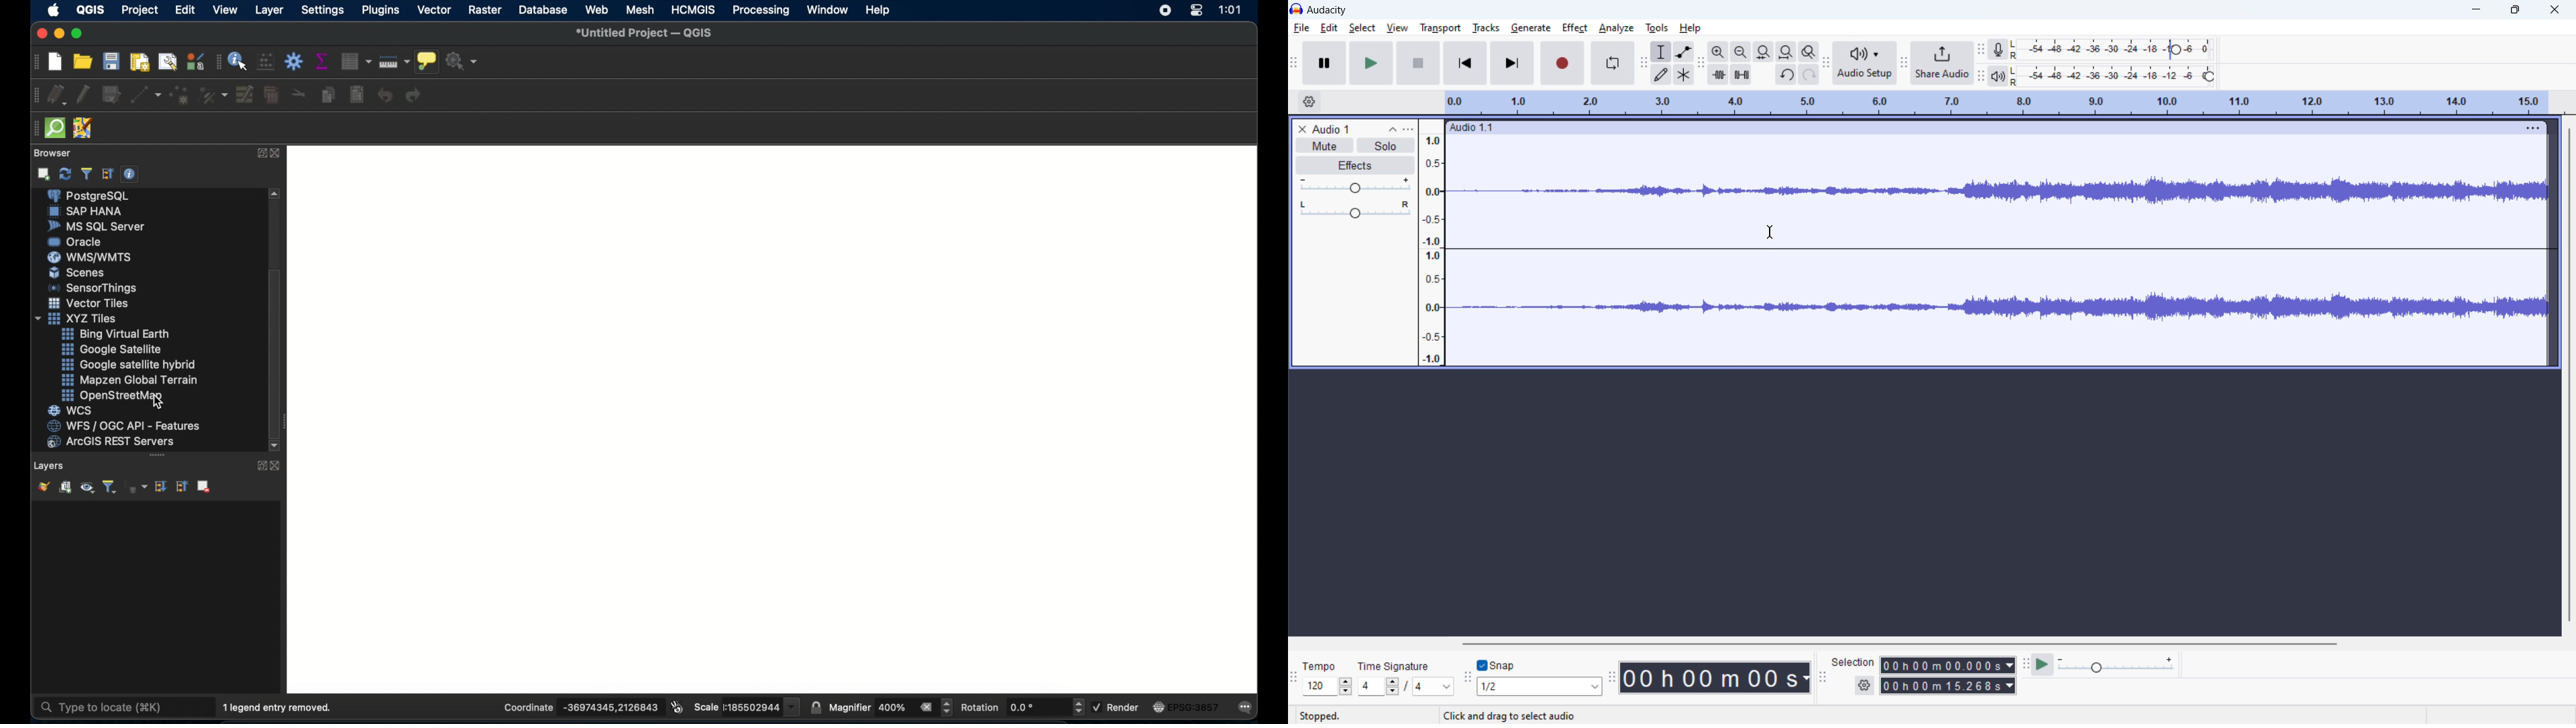  What do you see at coordinates (2567, 375) in the screenshot?
I see `vertical scrollbar` at bounding box center [2567, 375].